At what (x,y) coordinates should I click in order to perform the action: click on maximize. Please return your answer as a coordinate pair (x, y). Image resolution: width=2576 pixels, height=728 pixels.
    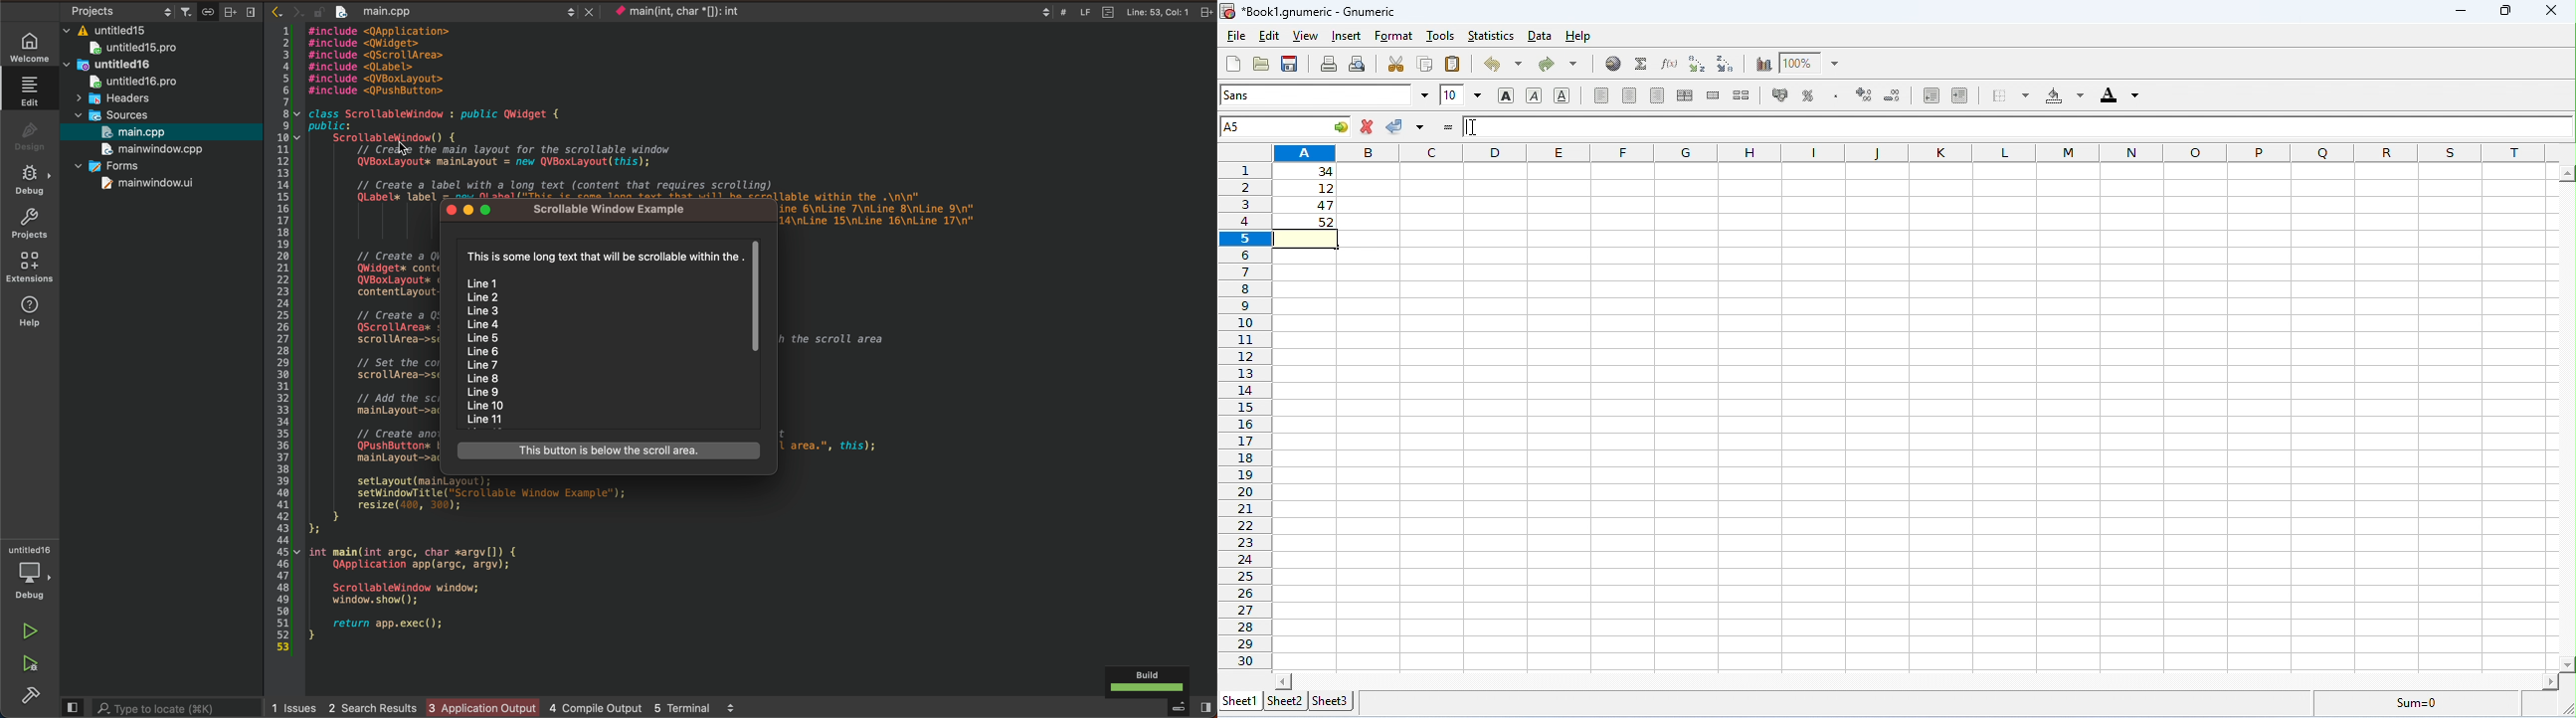
    Looking at the image, I should click on (2508, 11).